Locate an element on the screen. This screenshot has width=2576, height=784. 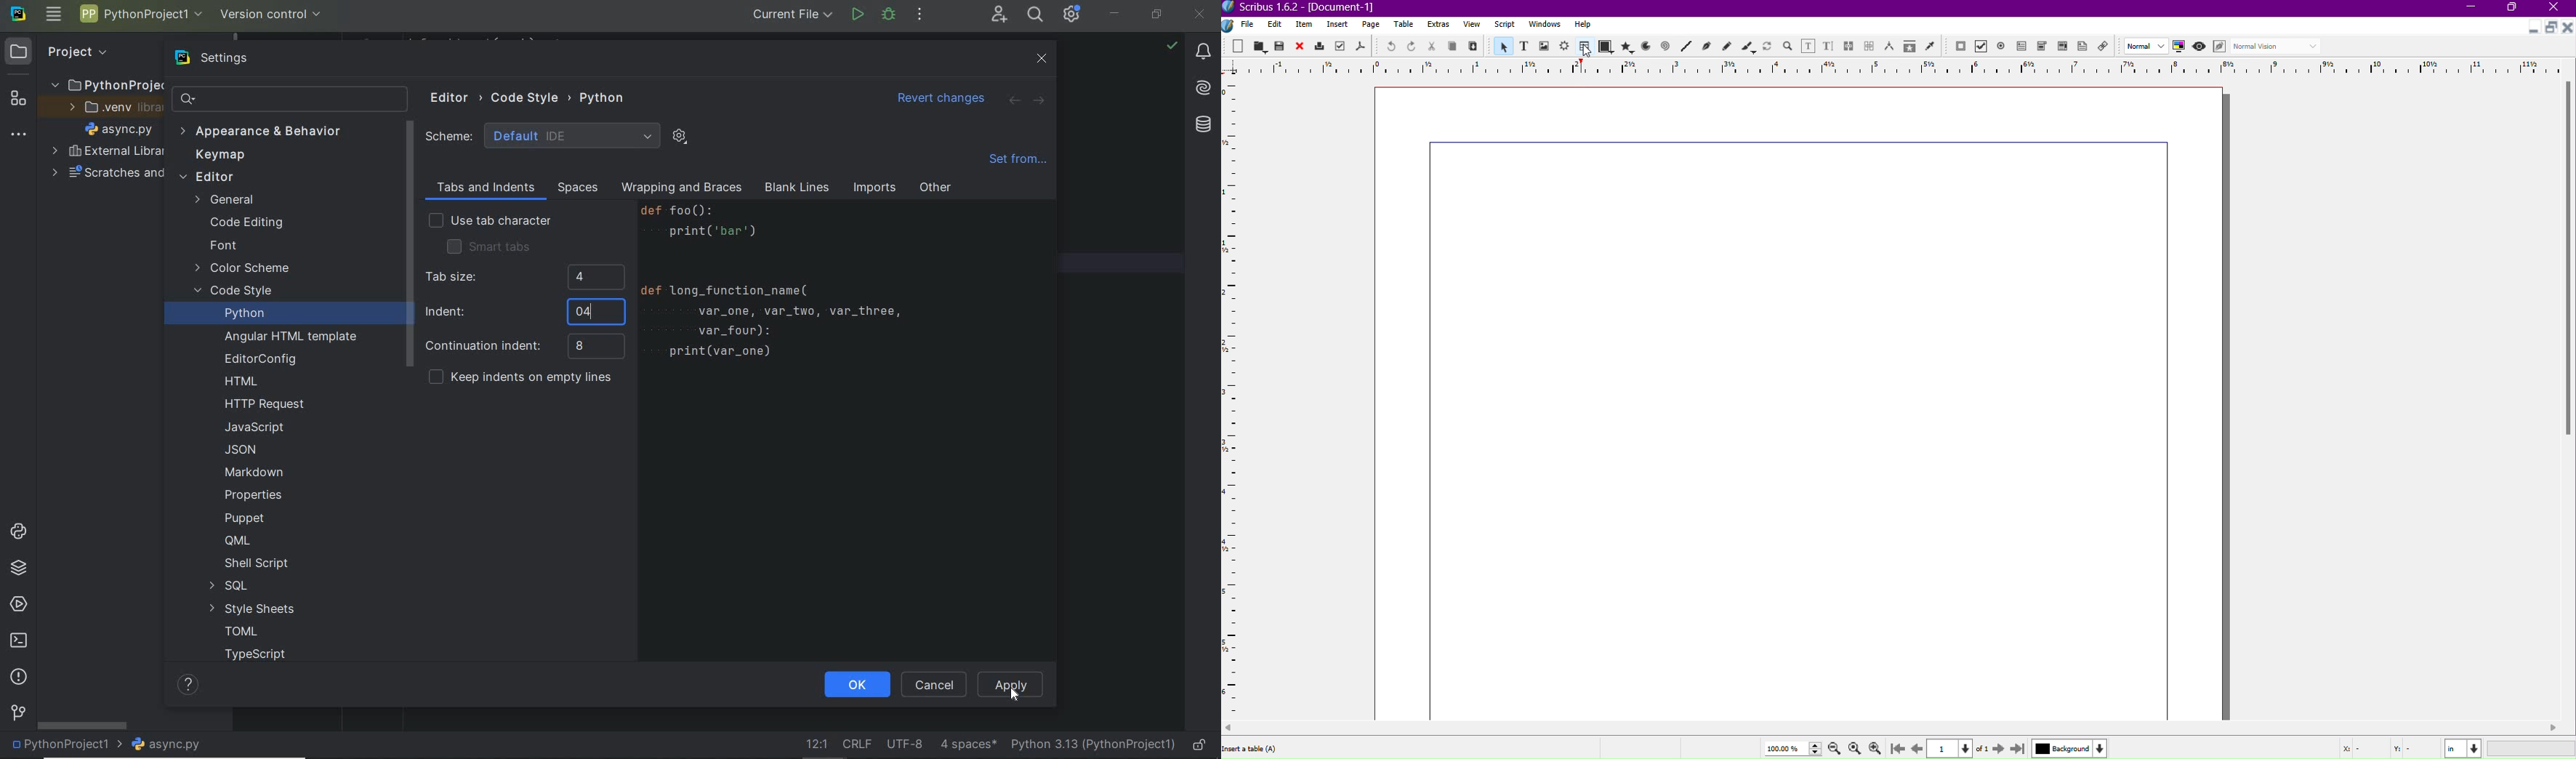
Page is located at coordinates (1372, 25).